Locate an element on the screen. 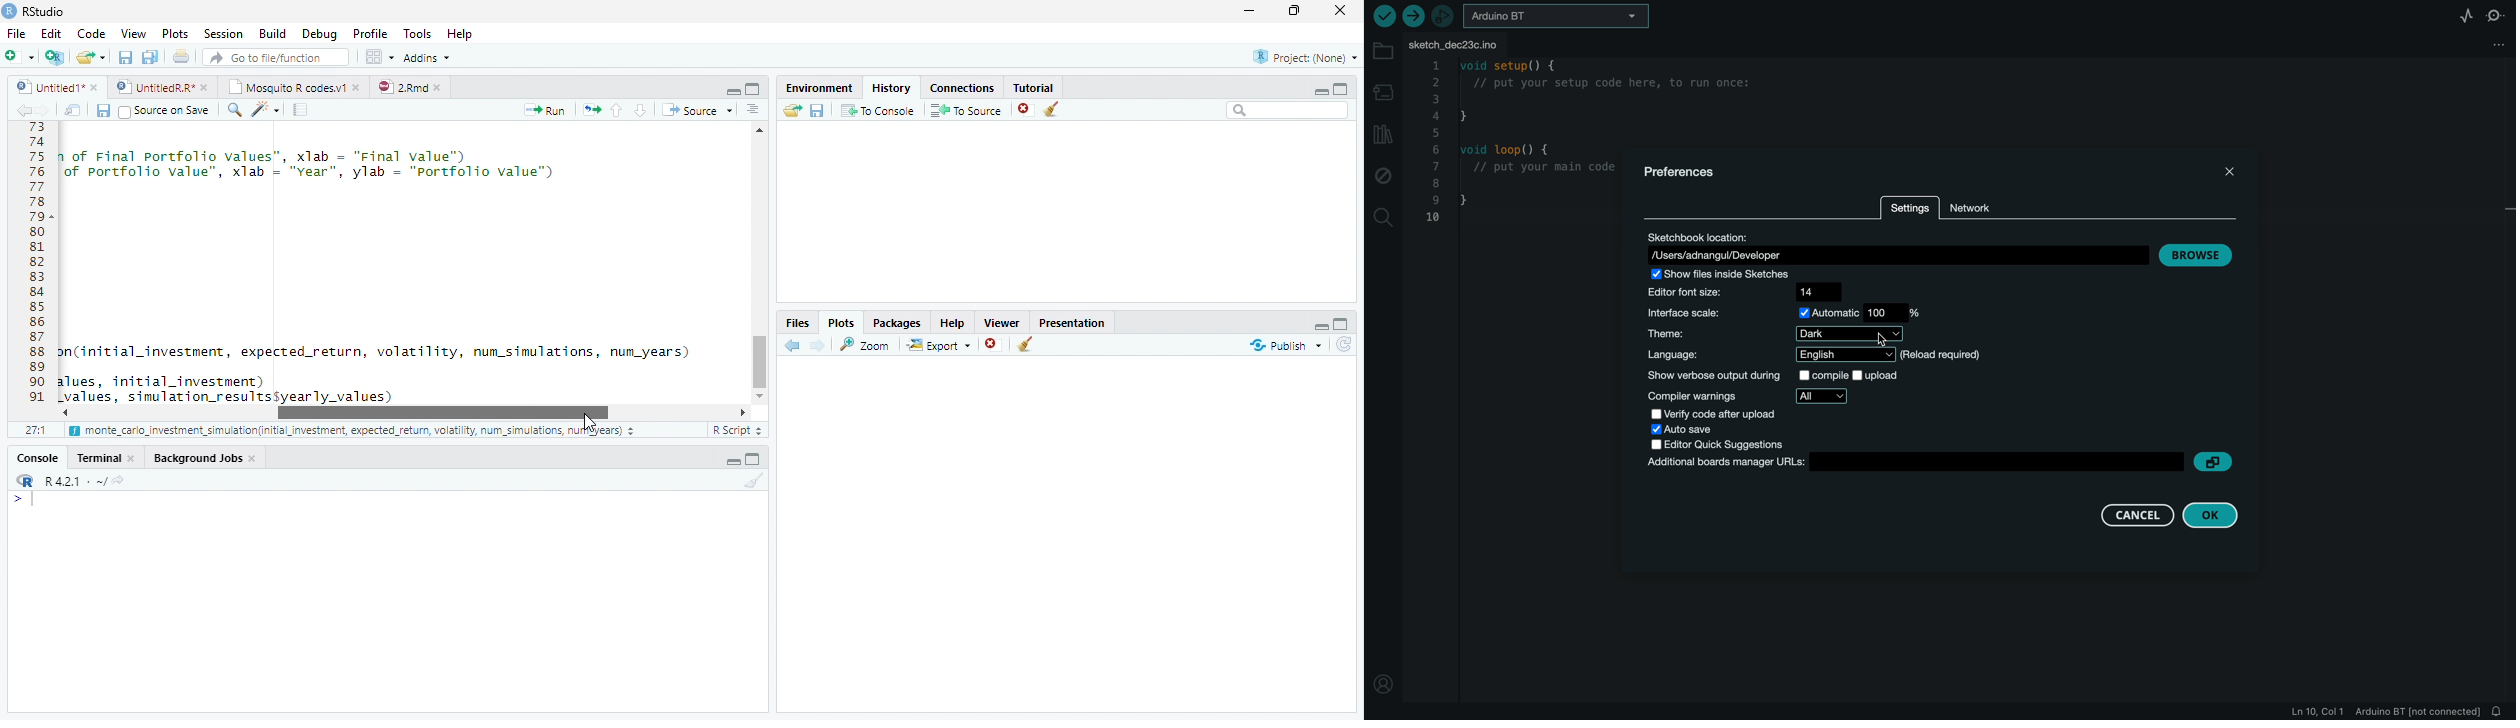 The height and width of the screenshot is (728, 2520). ‘Connections is located at coordinates (959, 86).